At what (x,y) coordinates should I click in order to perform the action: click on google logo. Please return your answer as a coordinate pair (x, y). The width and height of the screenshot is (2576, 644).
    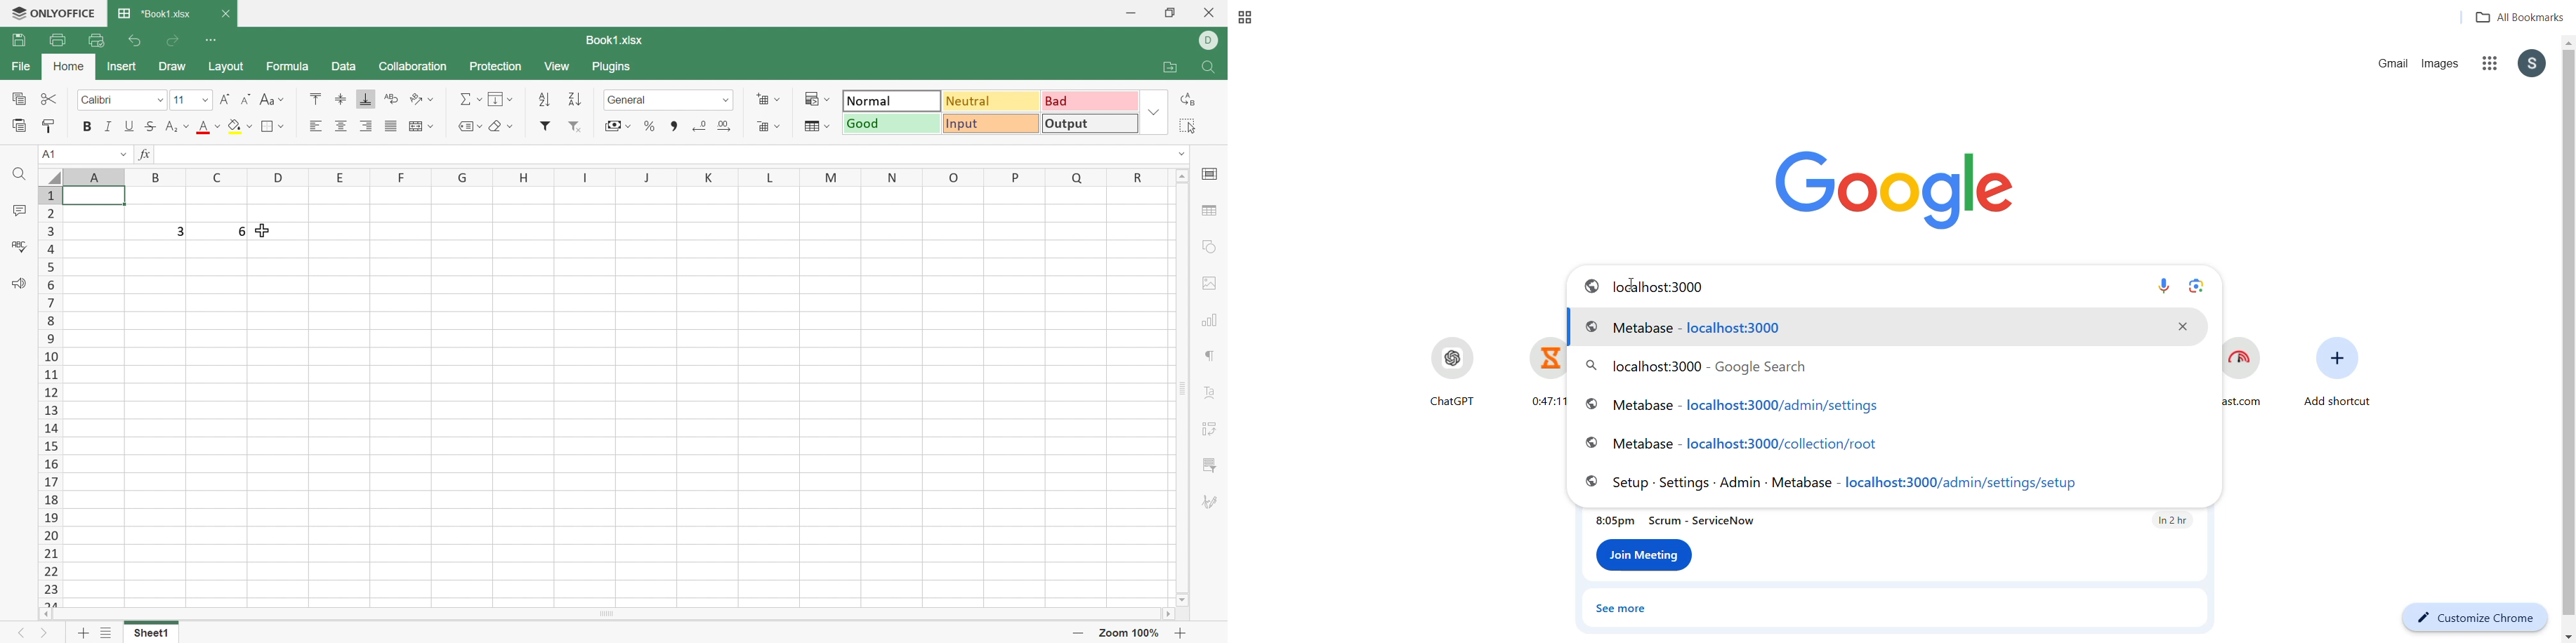
    Looking at the image, I should click on (1895, 187).